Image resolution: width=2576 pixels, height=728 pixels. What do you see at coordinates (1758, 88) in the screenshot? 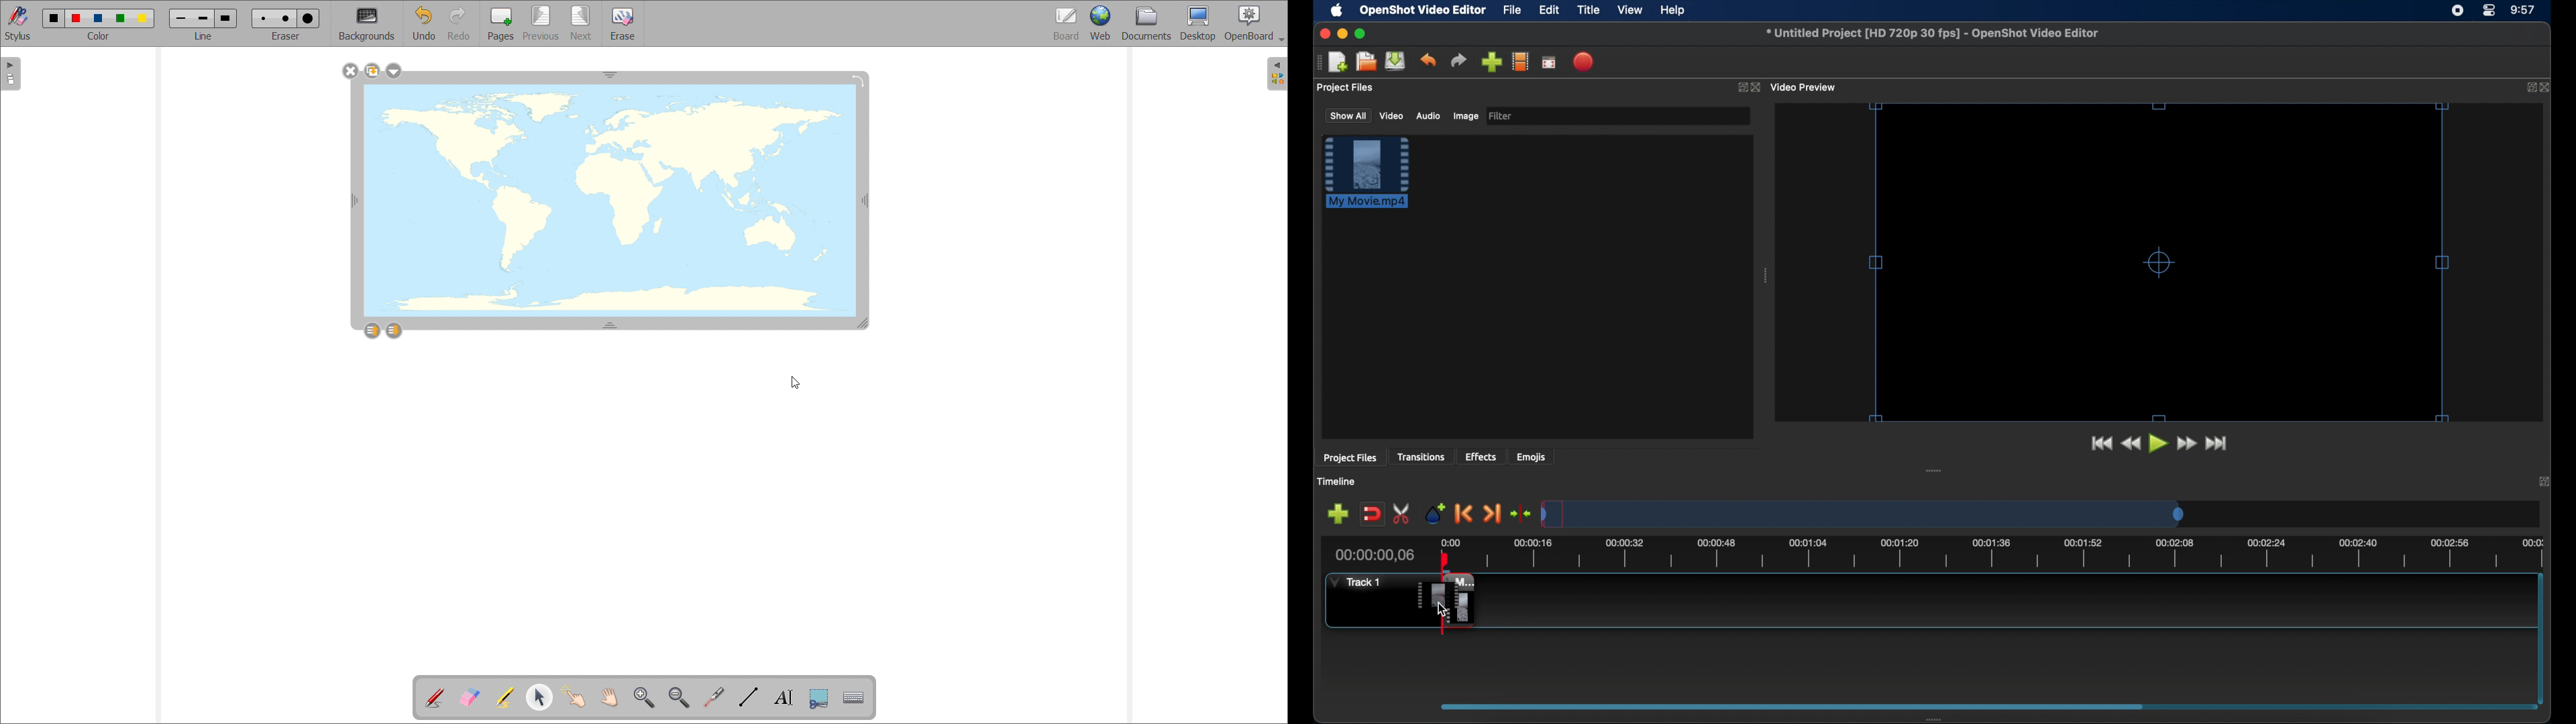
I see `close` at bounding box center [1758, 88].